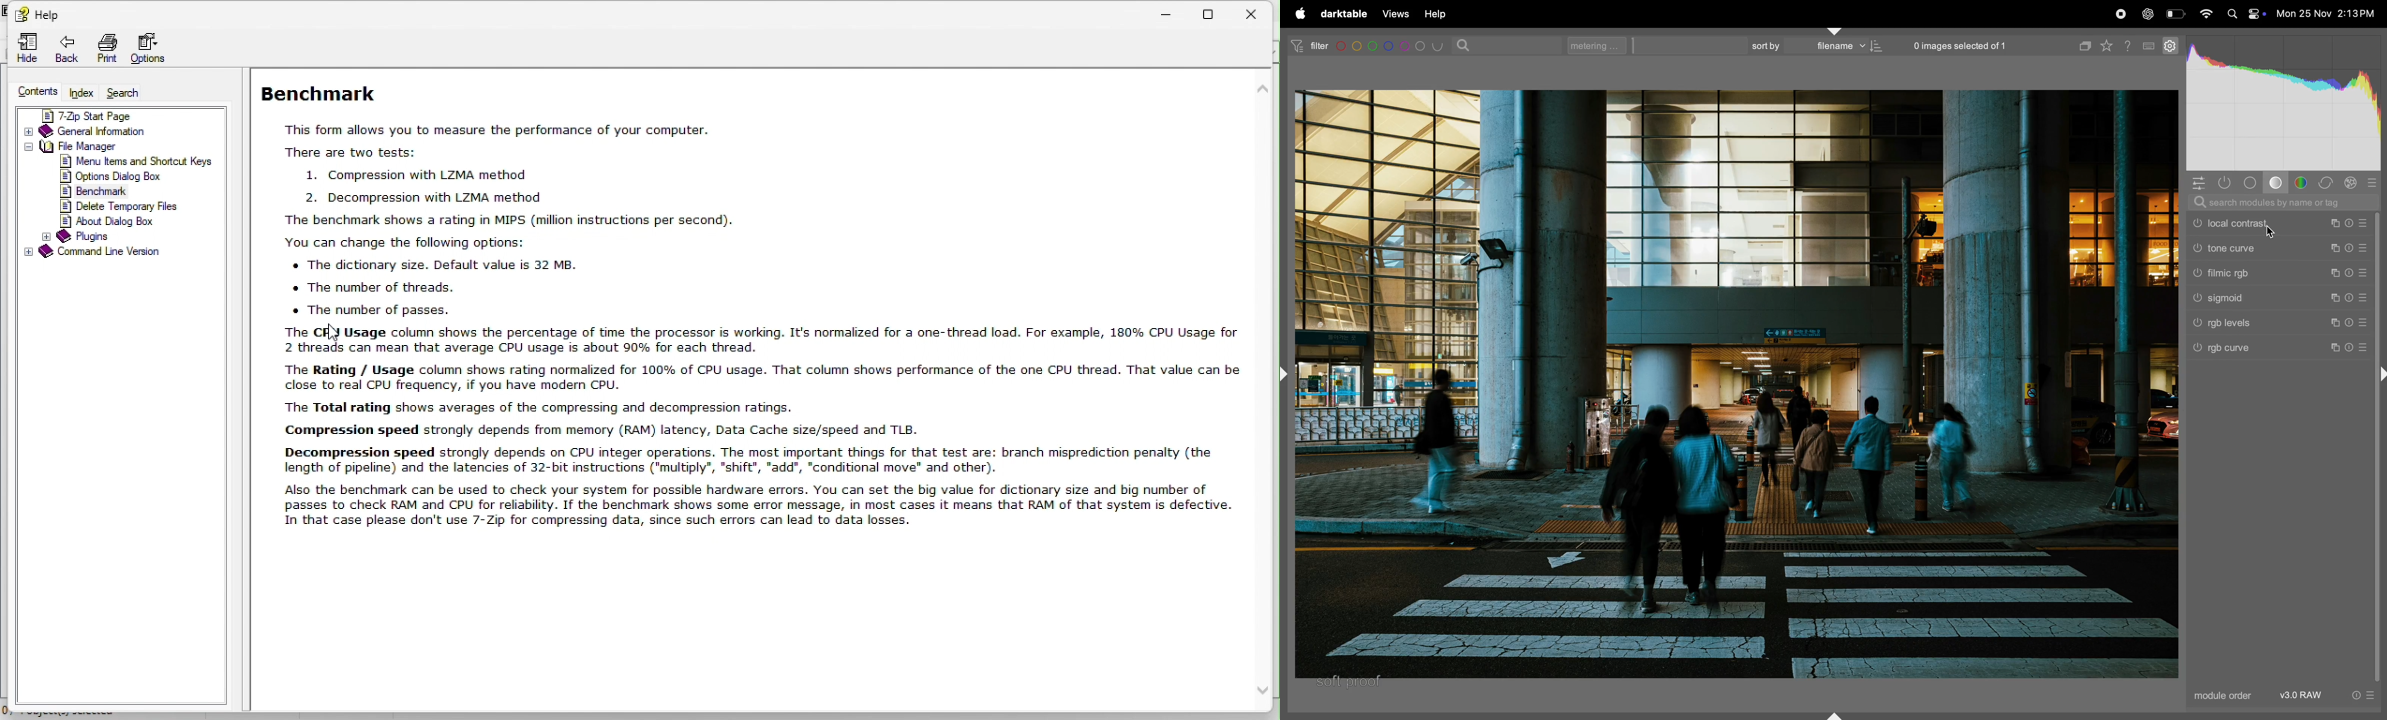 The height and width of the screenshot is (728, 2408). What do you see at coordinates (1435, 14) in the screenshot?
I see `help` at bounding box center [1435, 14].